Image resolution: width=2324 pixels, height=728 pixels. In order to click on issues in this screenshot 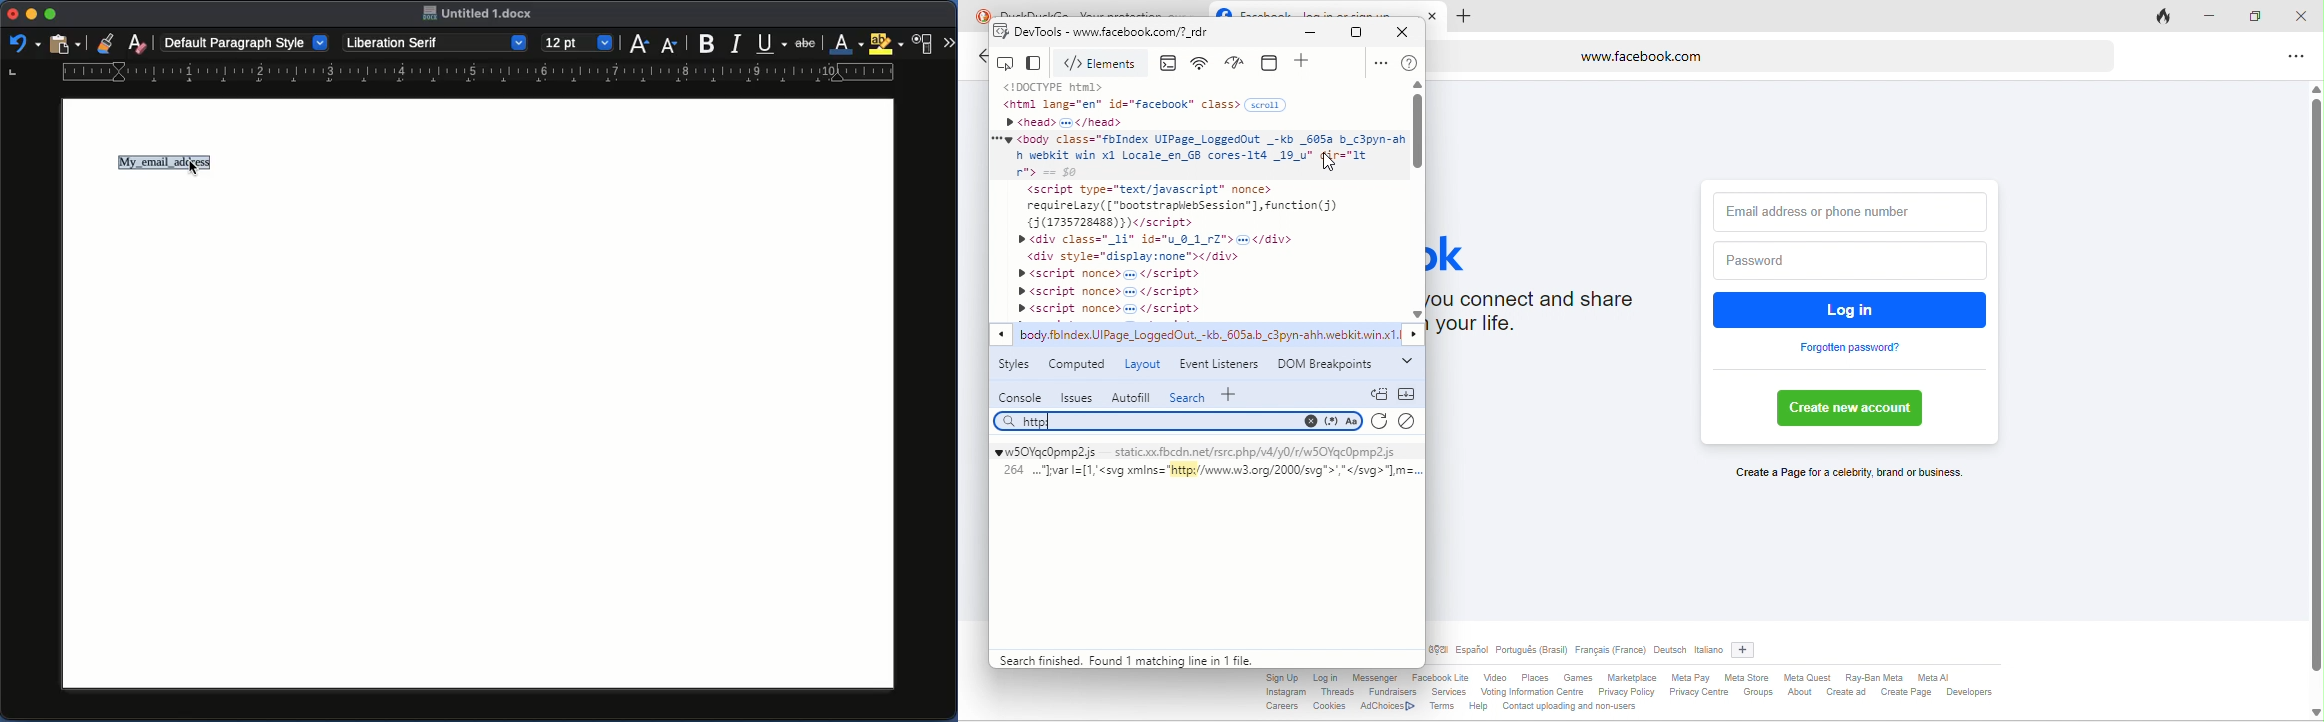, I will do `click(1075, 397)`.